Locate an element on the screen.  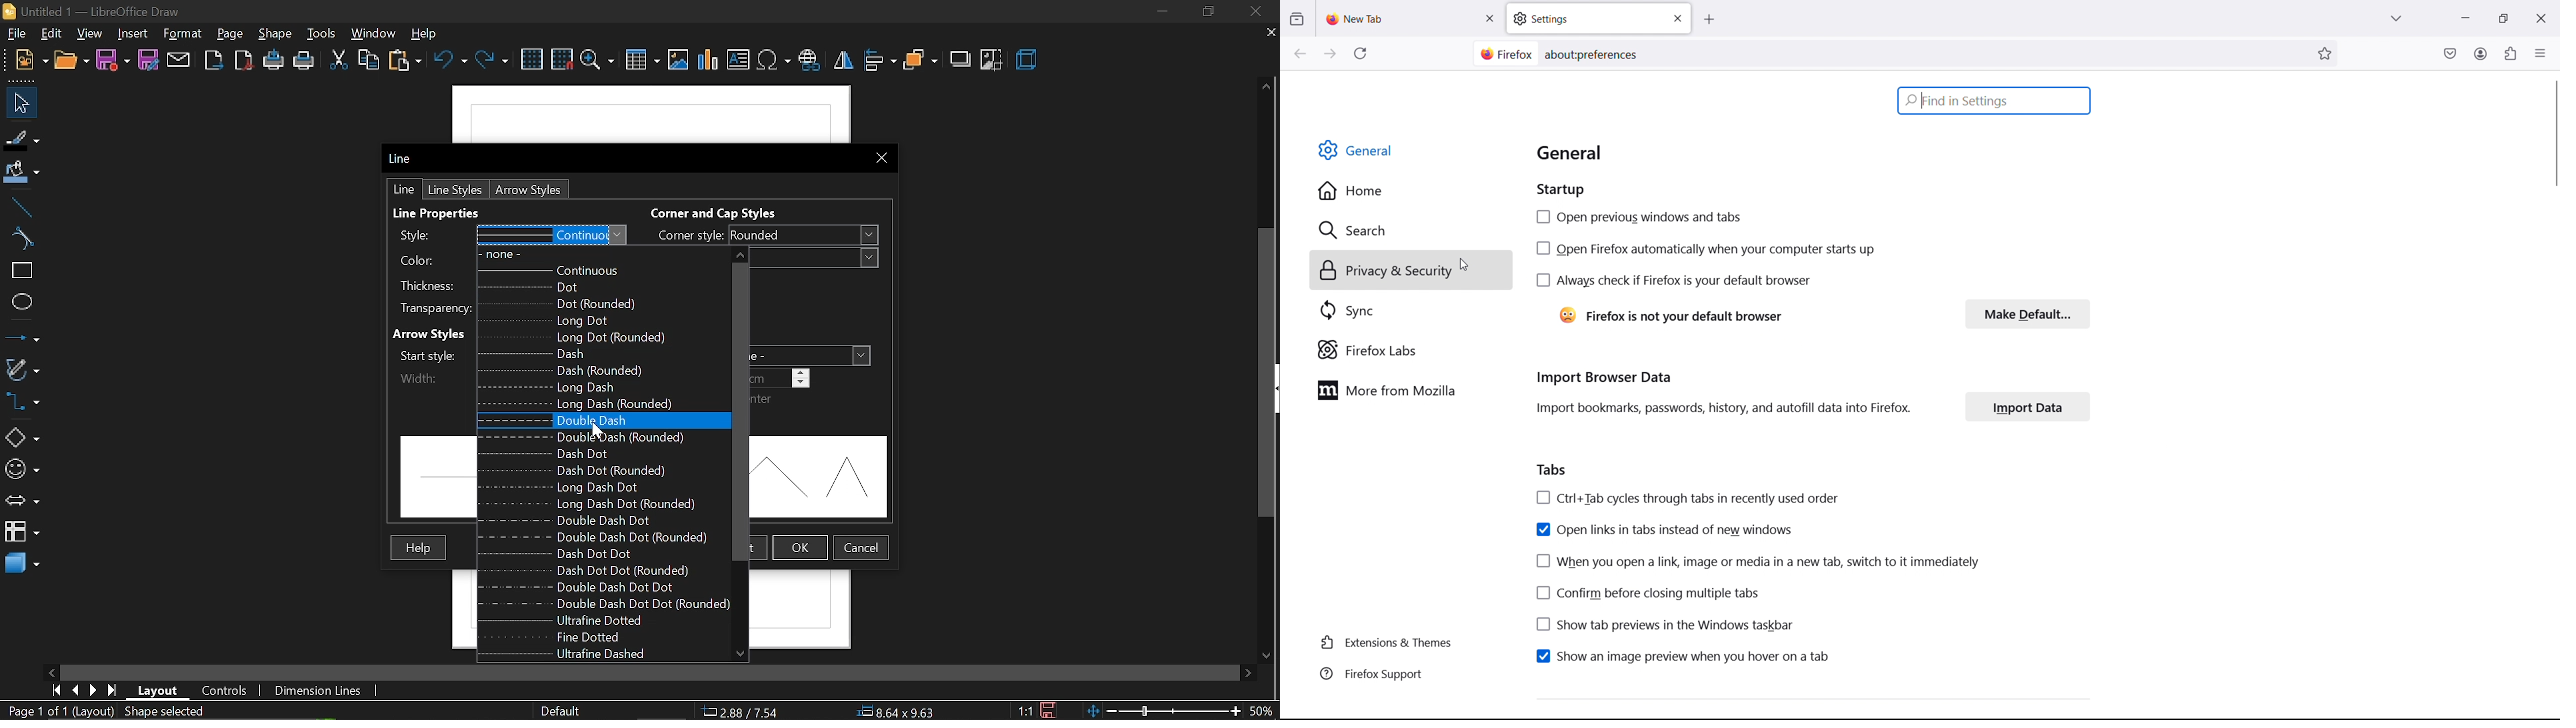
save is located at coordinates (1052, 709).